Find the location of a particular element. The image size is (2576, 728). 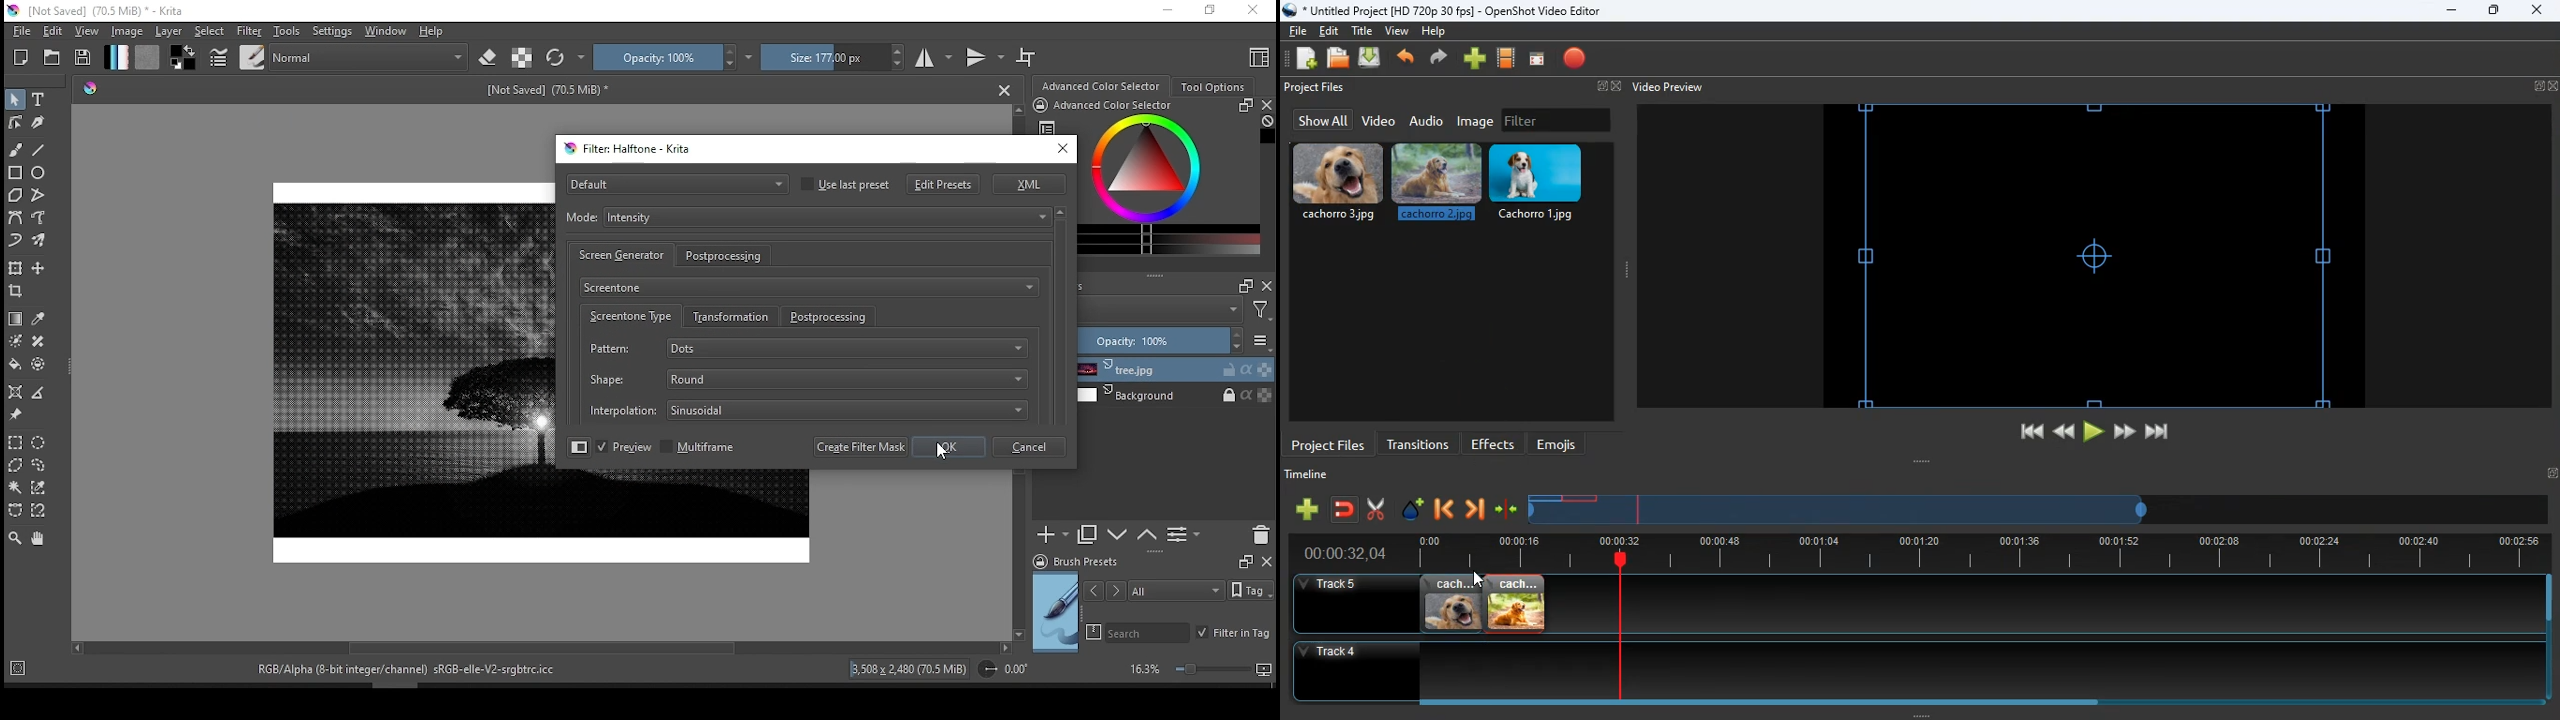

XML is located at coordinates (1029, 184).